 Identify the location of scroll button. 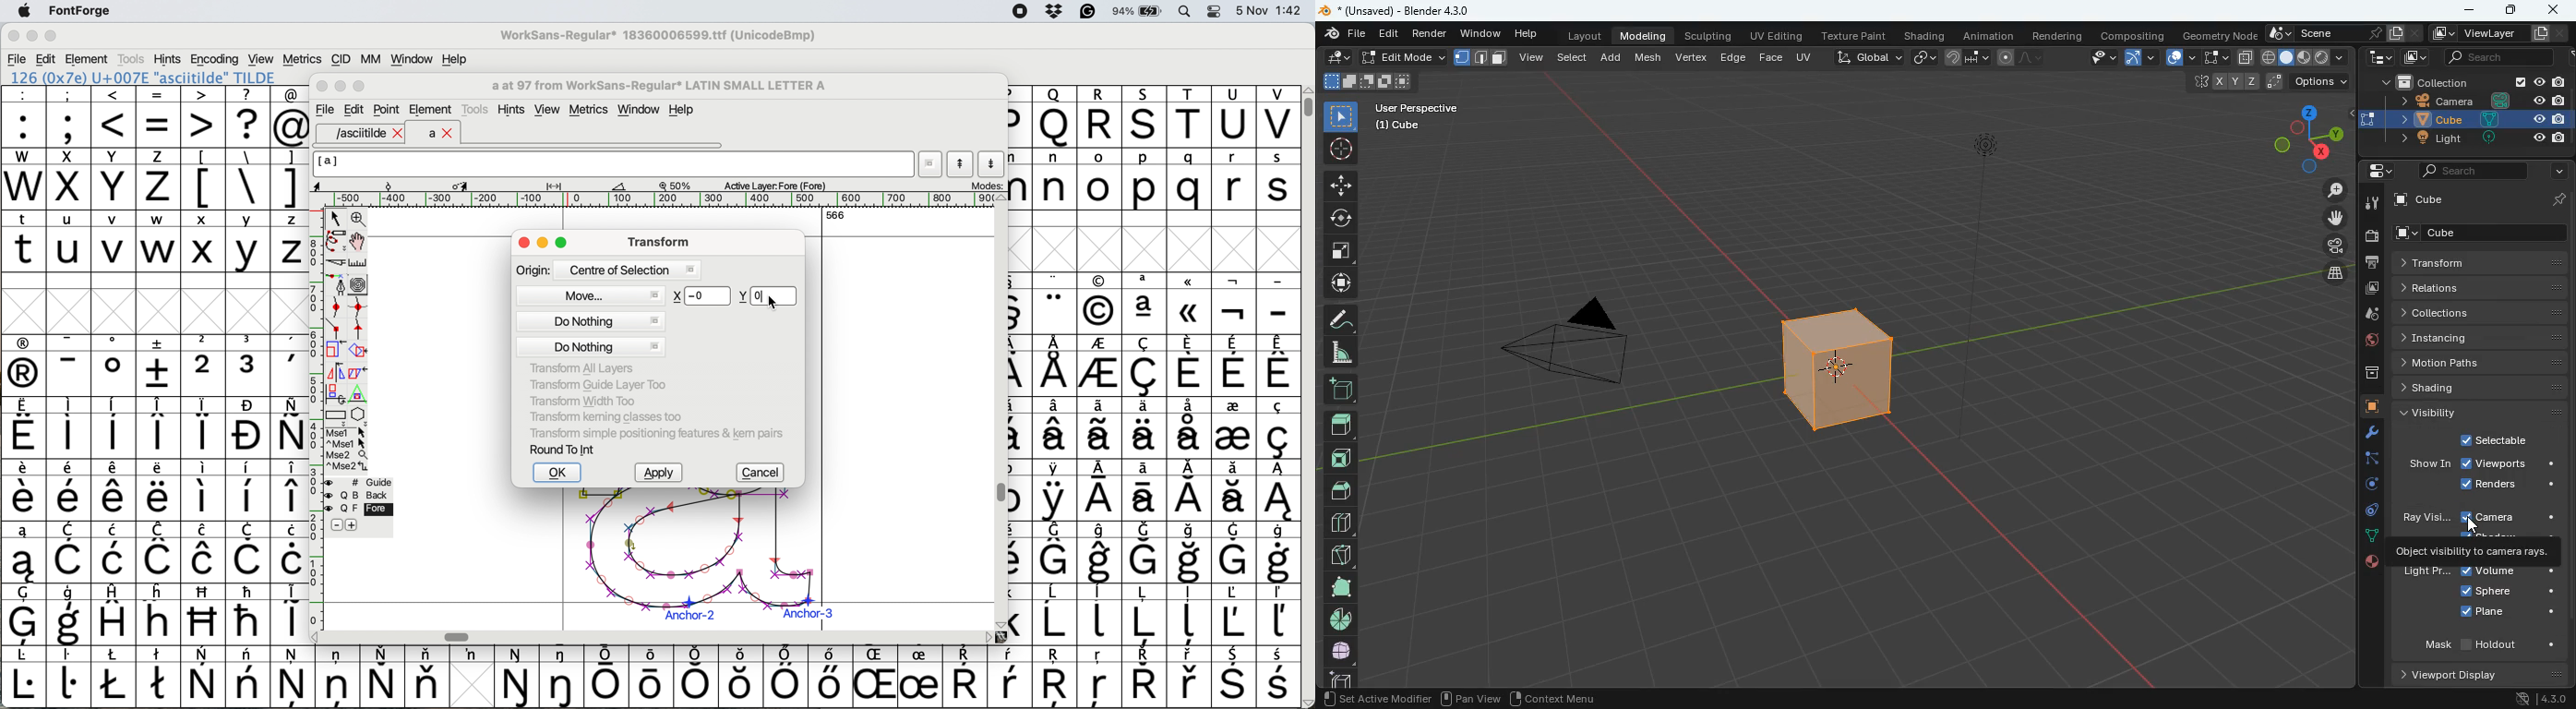
(1001, 198).